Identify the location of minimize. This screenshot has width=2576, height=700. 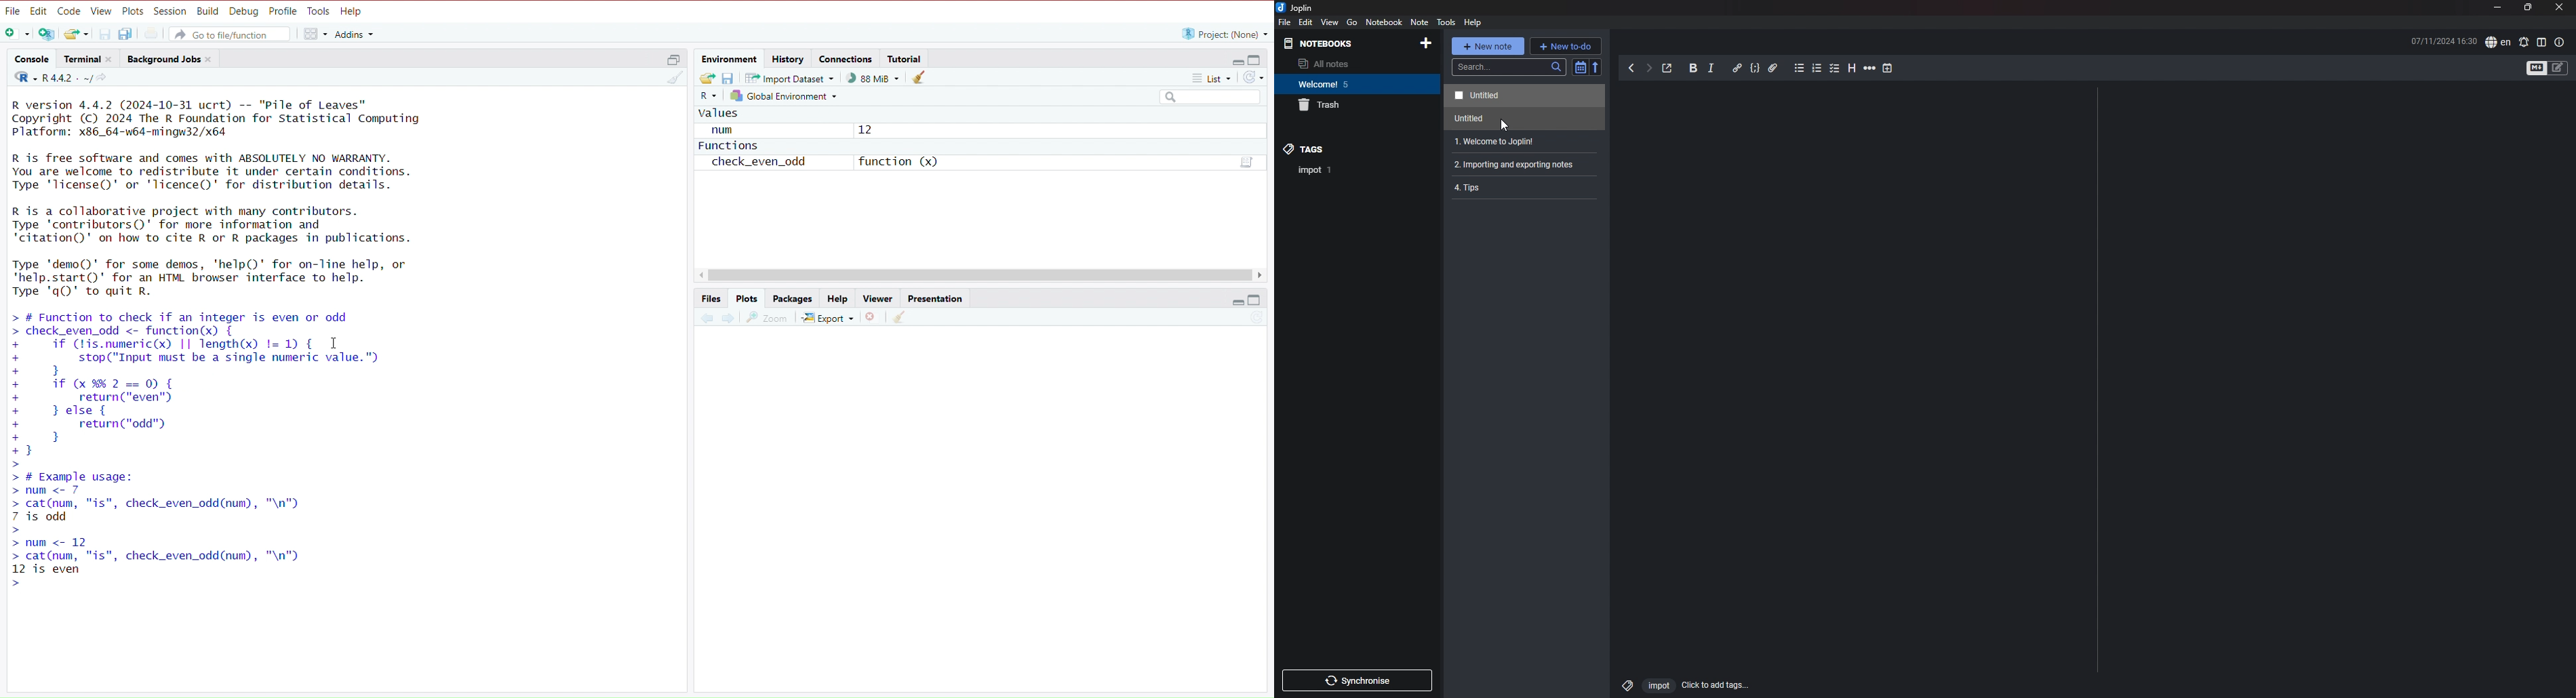
(2497, 9).